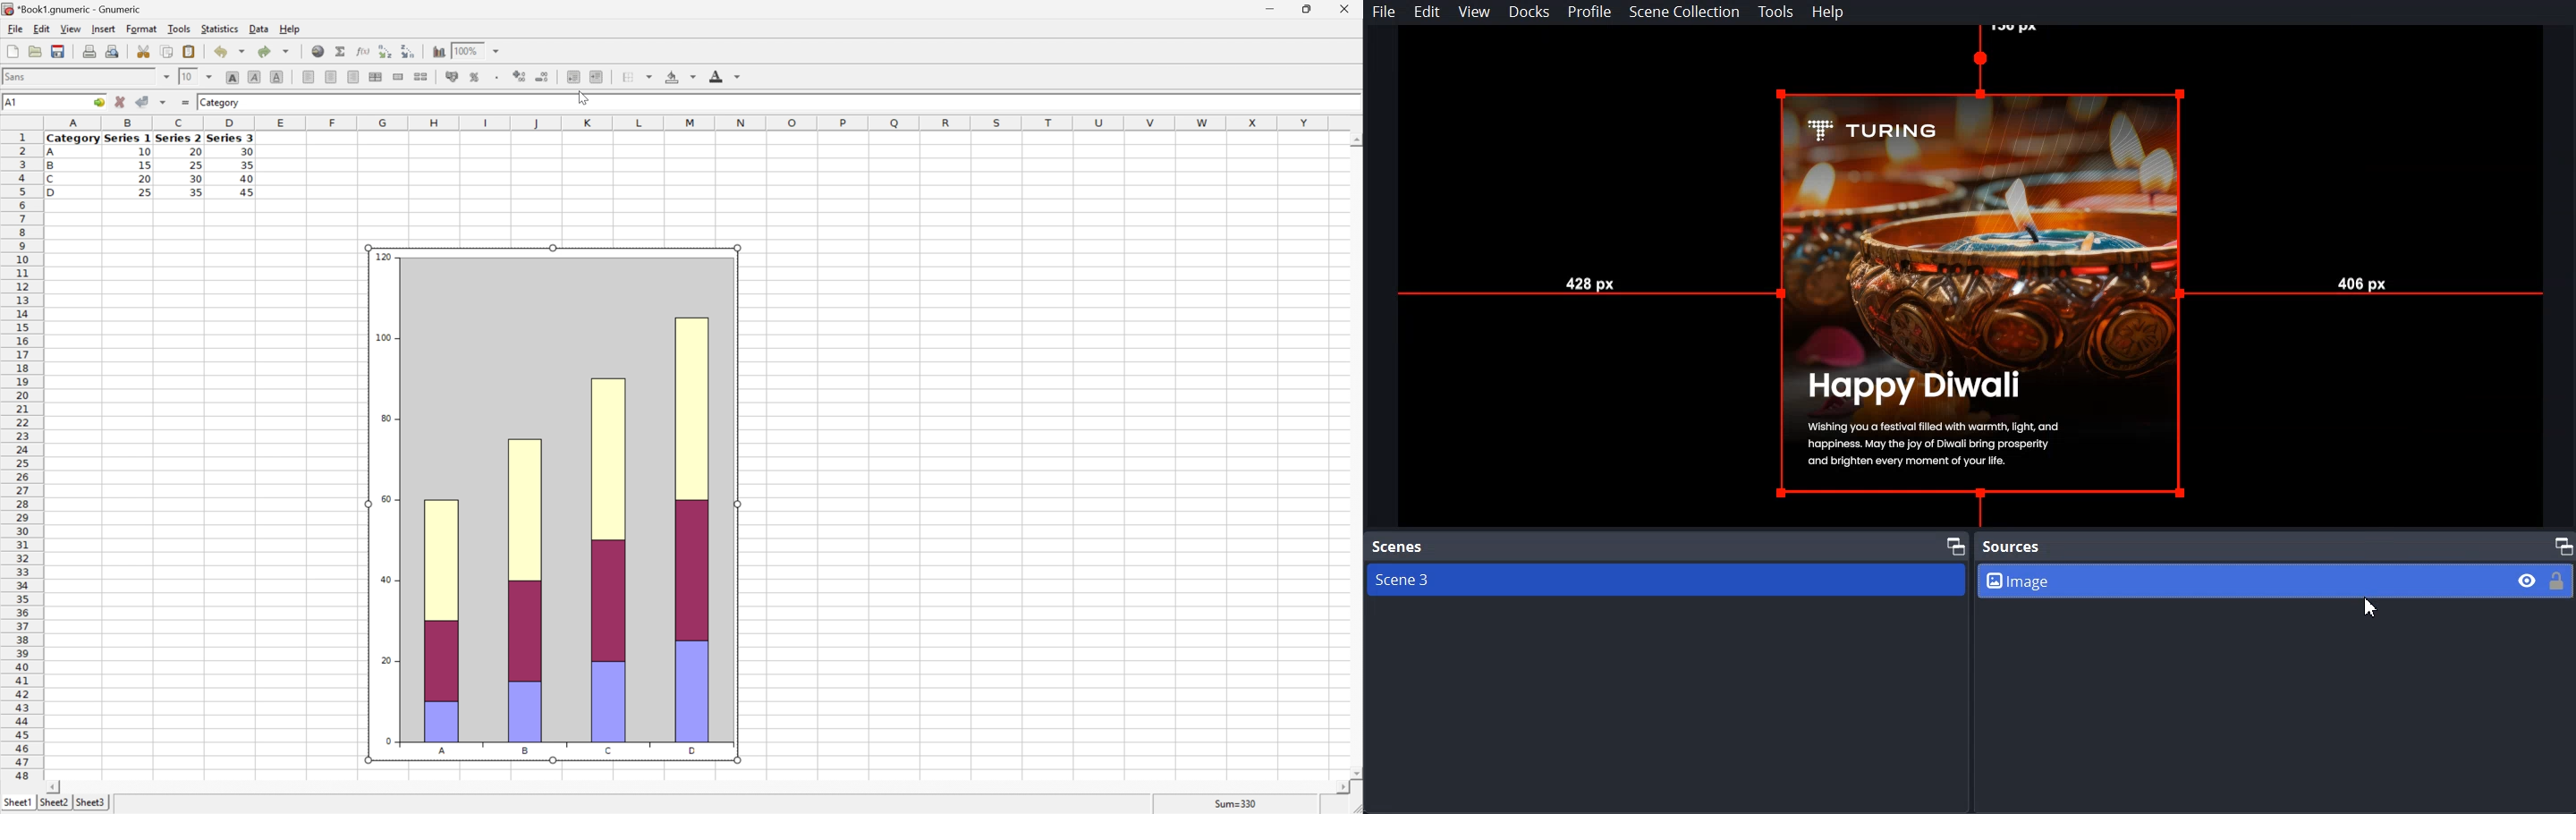  Describe the element at coordinates (2276, 580) in the screenshot. I see `Image` at that location.